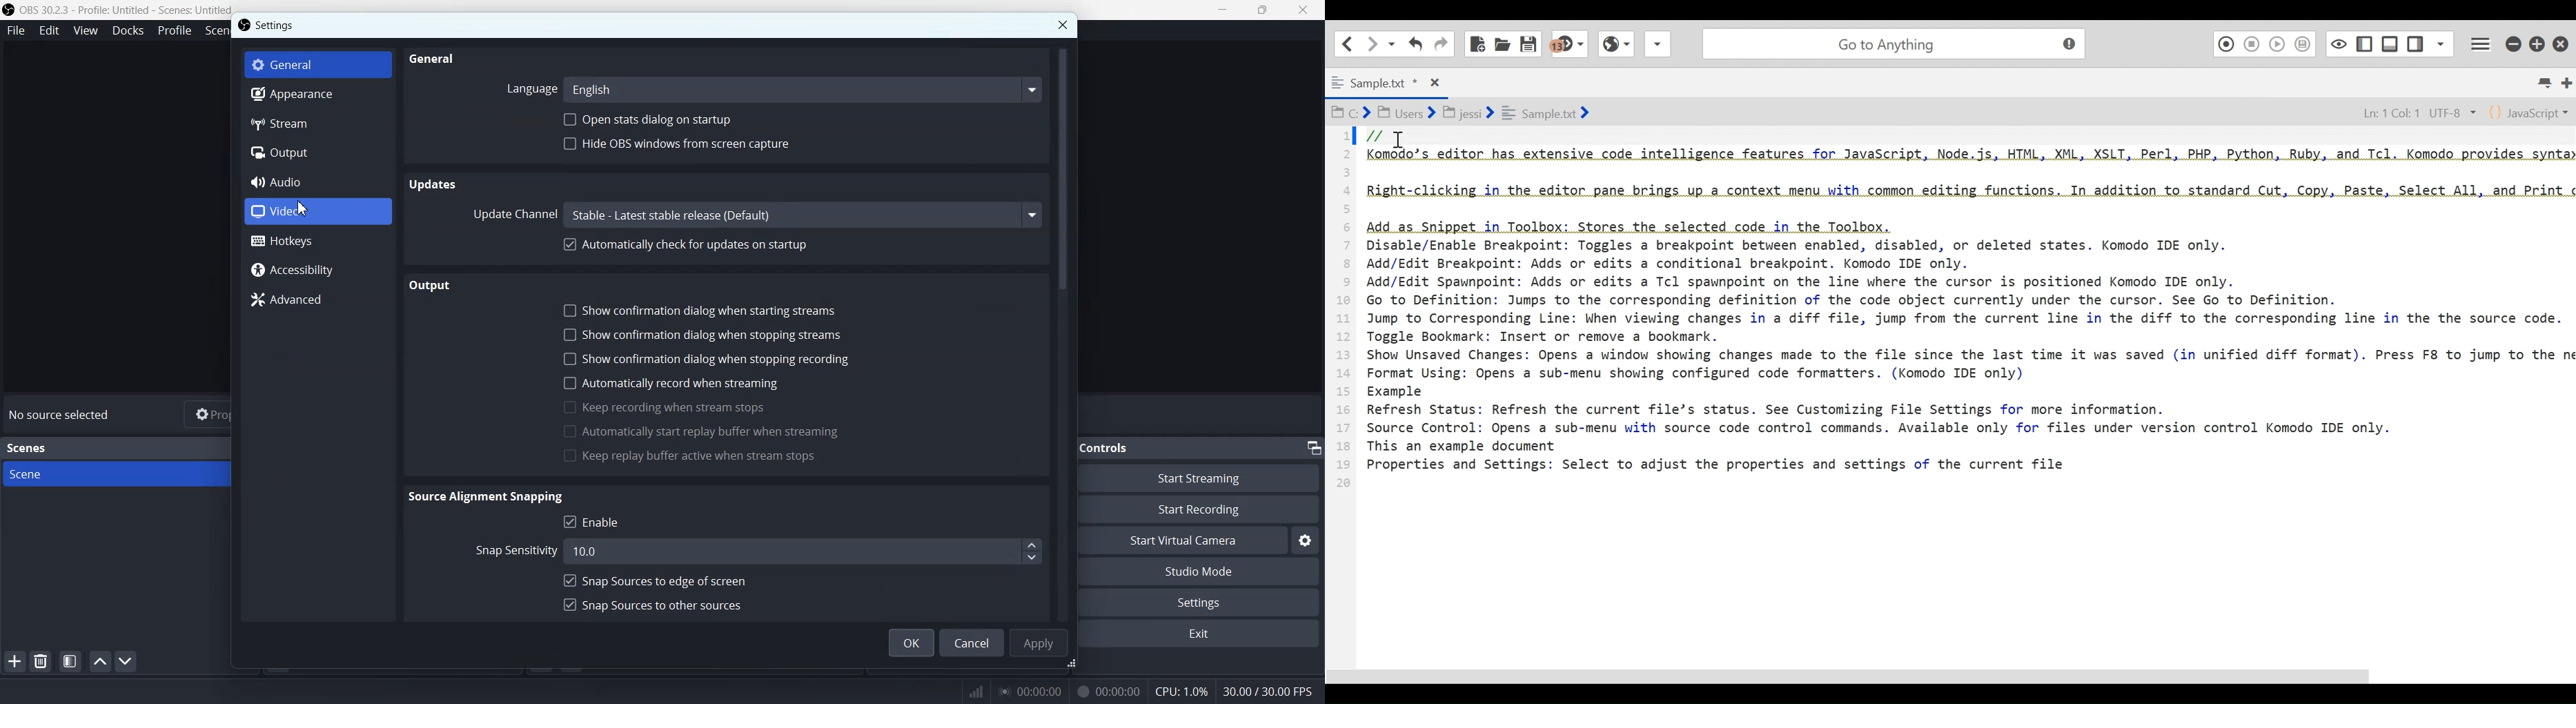  What do you see at coordinates (1204, 635) in the screenshot?
I see `Exit` at bounding box center [1204, 635].